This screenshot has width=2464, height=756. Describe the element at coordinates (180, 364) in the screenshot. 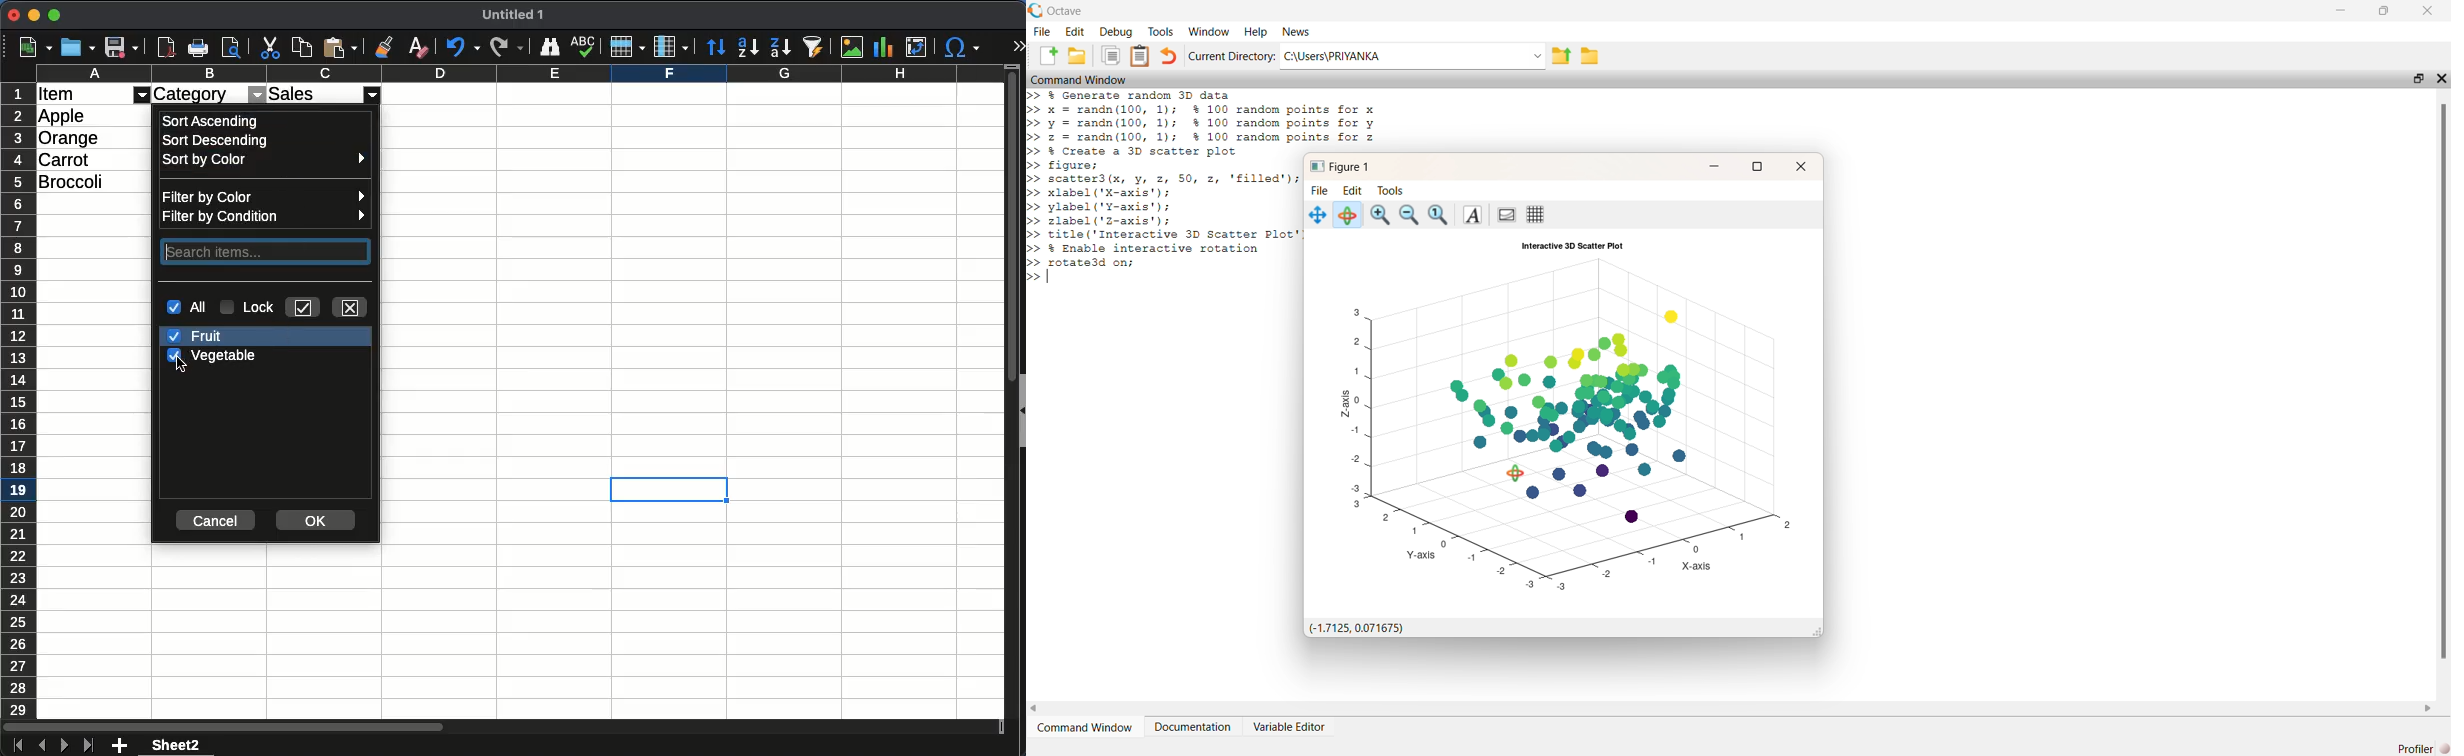

I see `cursor` at that location.